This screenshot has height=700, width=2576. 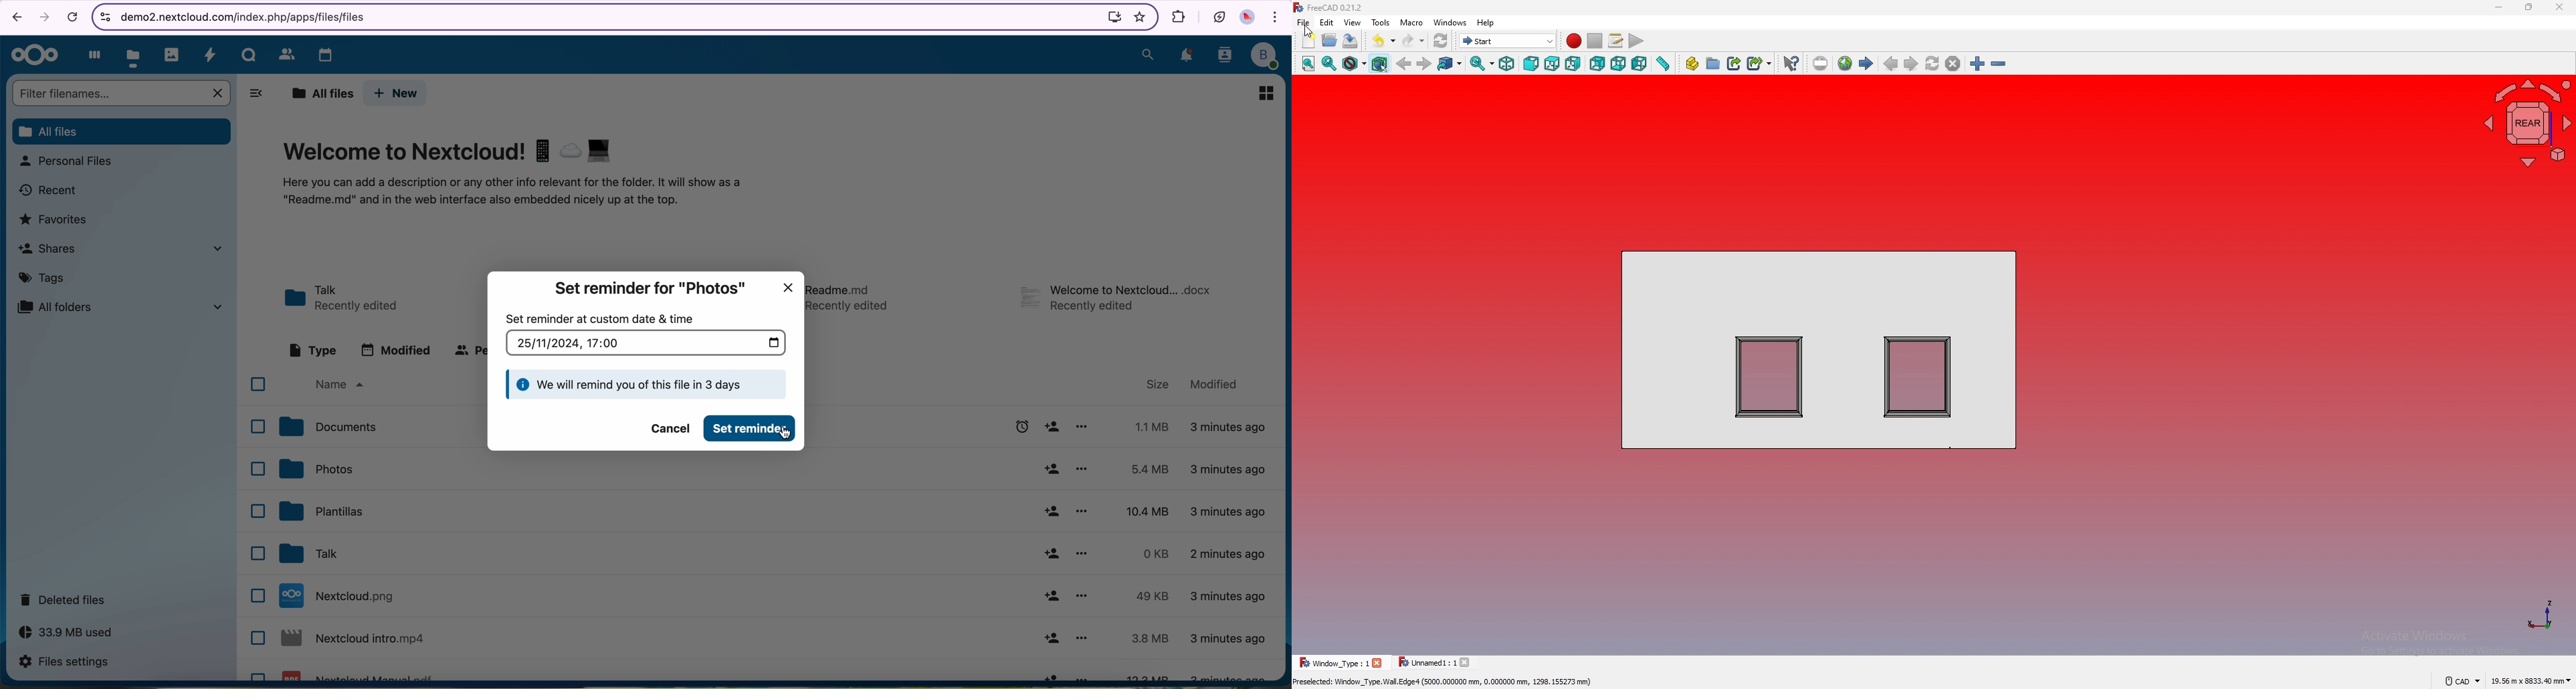 What do you see at coordinates (1713, 64) in the screenshot?
I see `create group` at bounding box center [1713, 64].